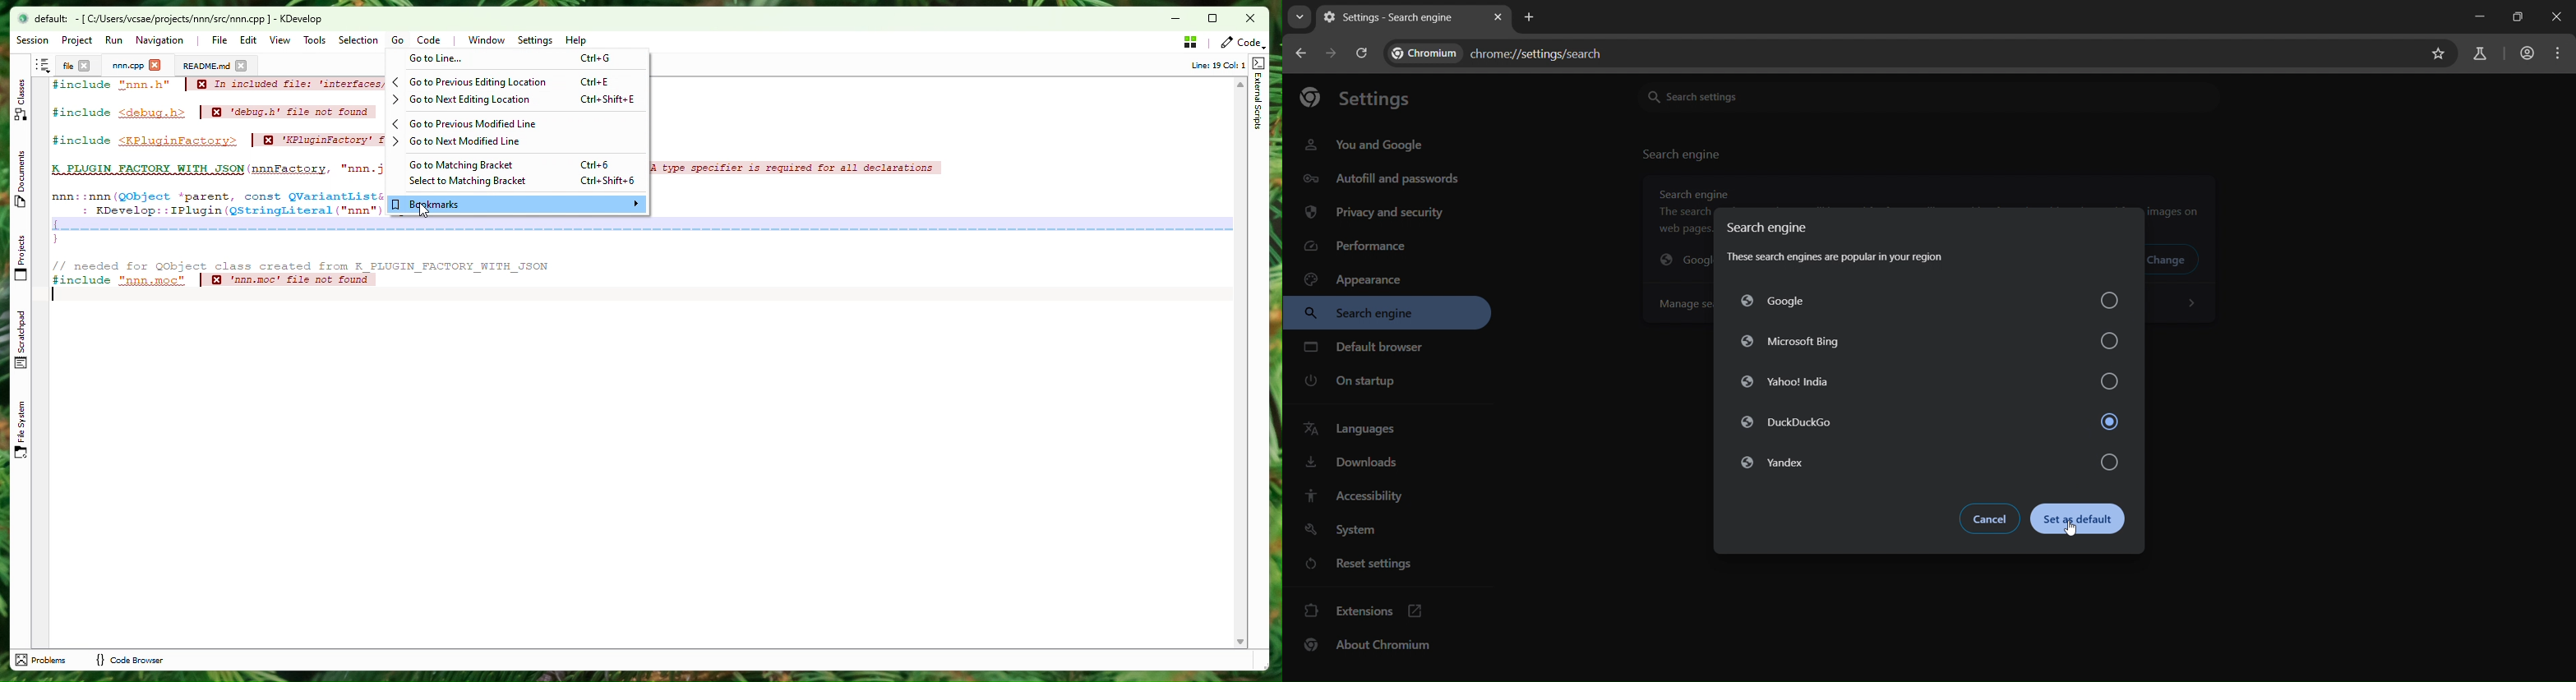 This screenshot has width=2576, height=700. I want to click on close, so click(2559, 16).